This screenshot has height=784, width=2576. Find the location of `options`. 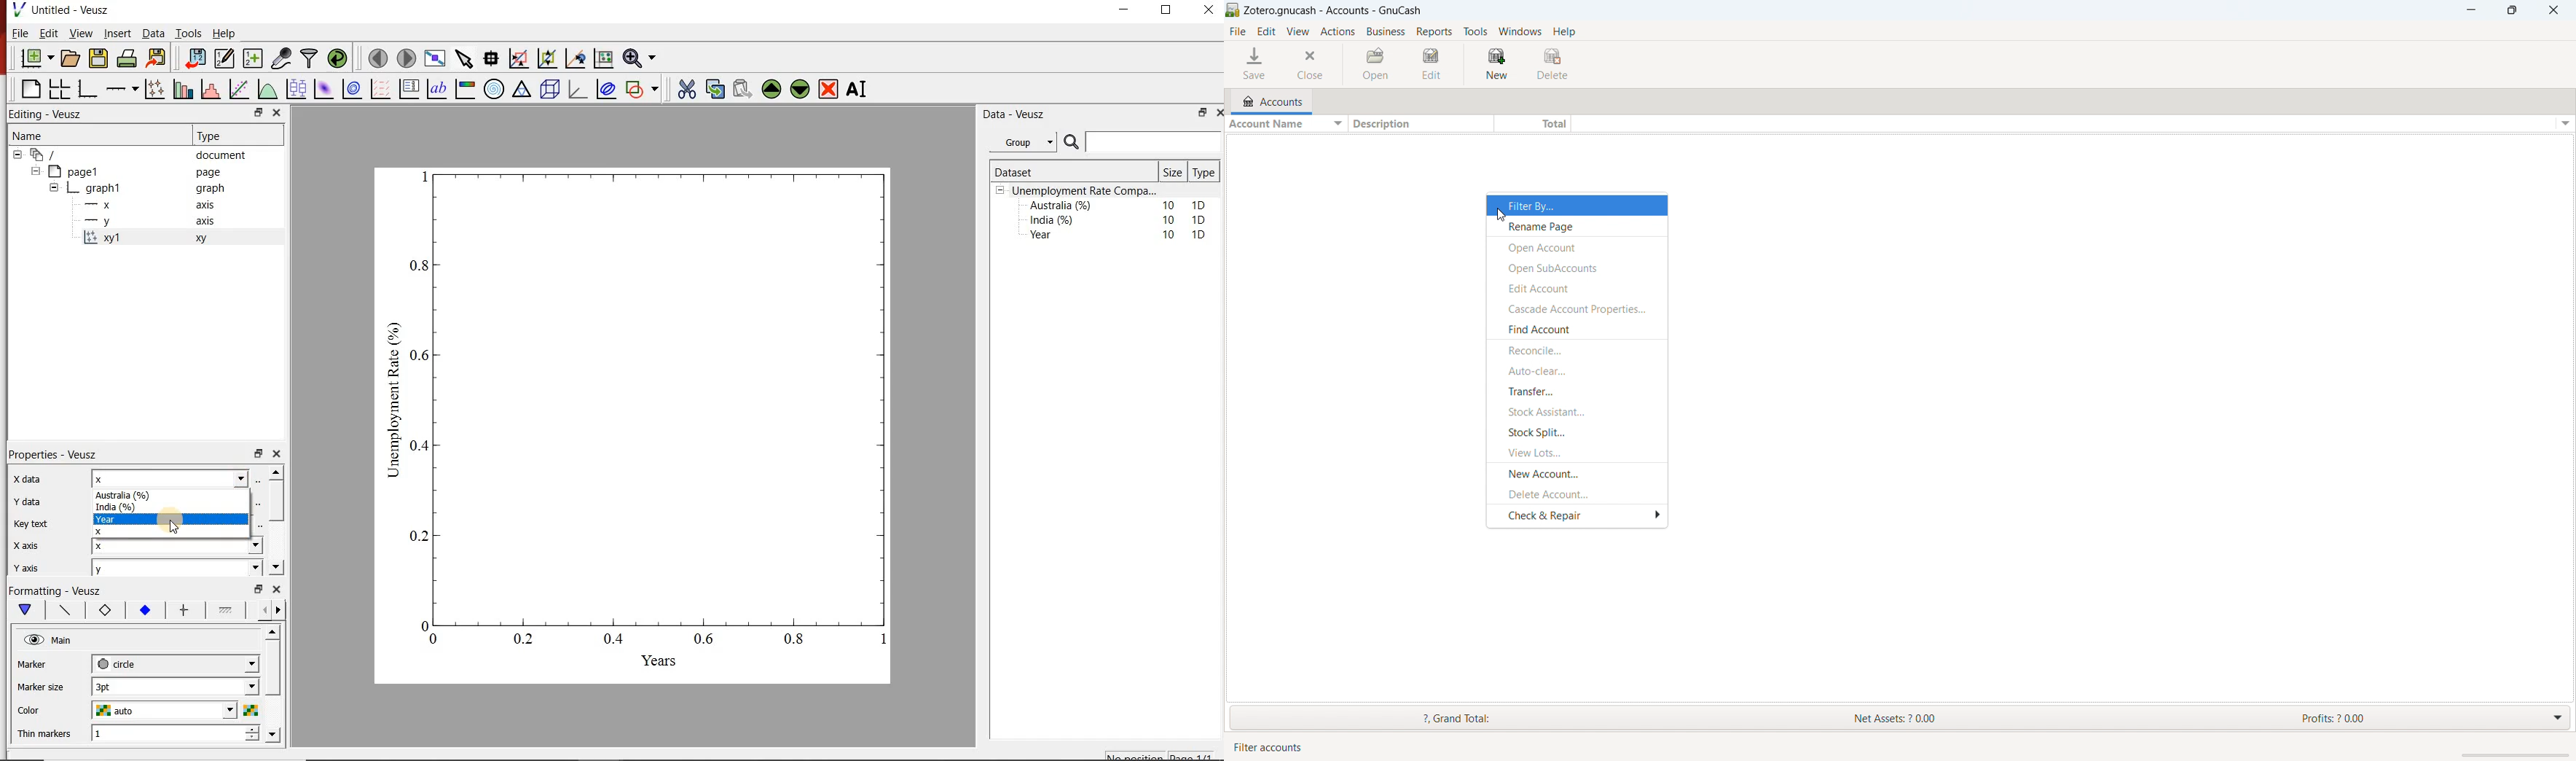

options is located at coordinates (2563, 124).